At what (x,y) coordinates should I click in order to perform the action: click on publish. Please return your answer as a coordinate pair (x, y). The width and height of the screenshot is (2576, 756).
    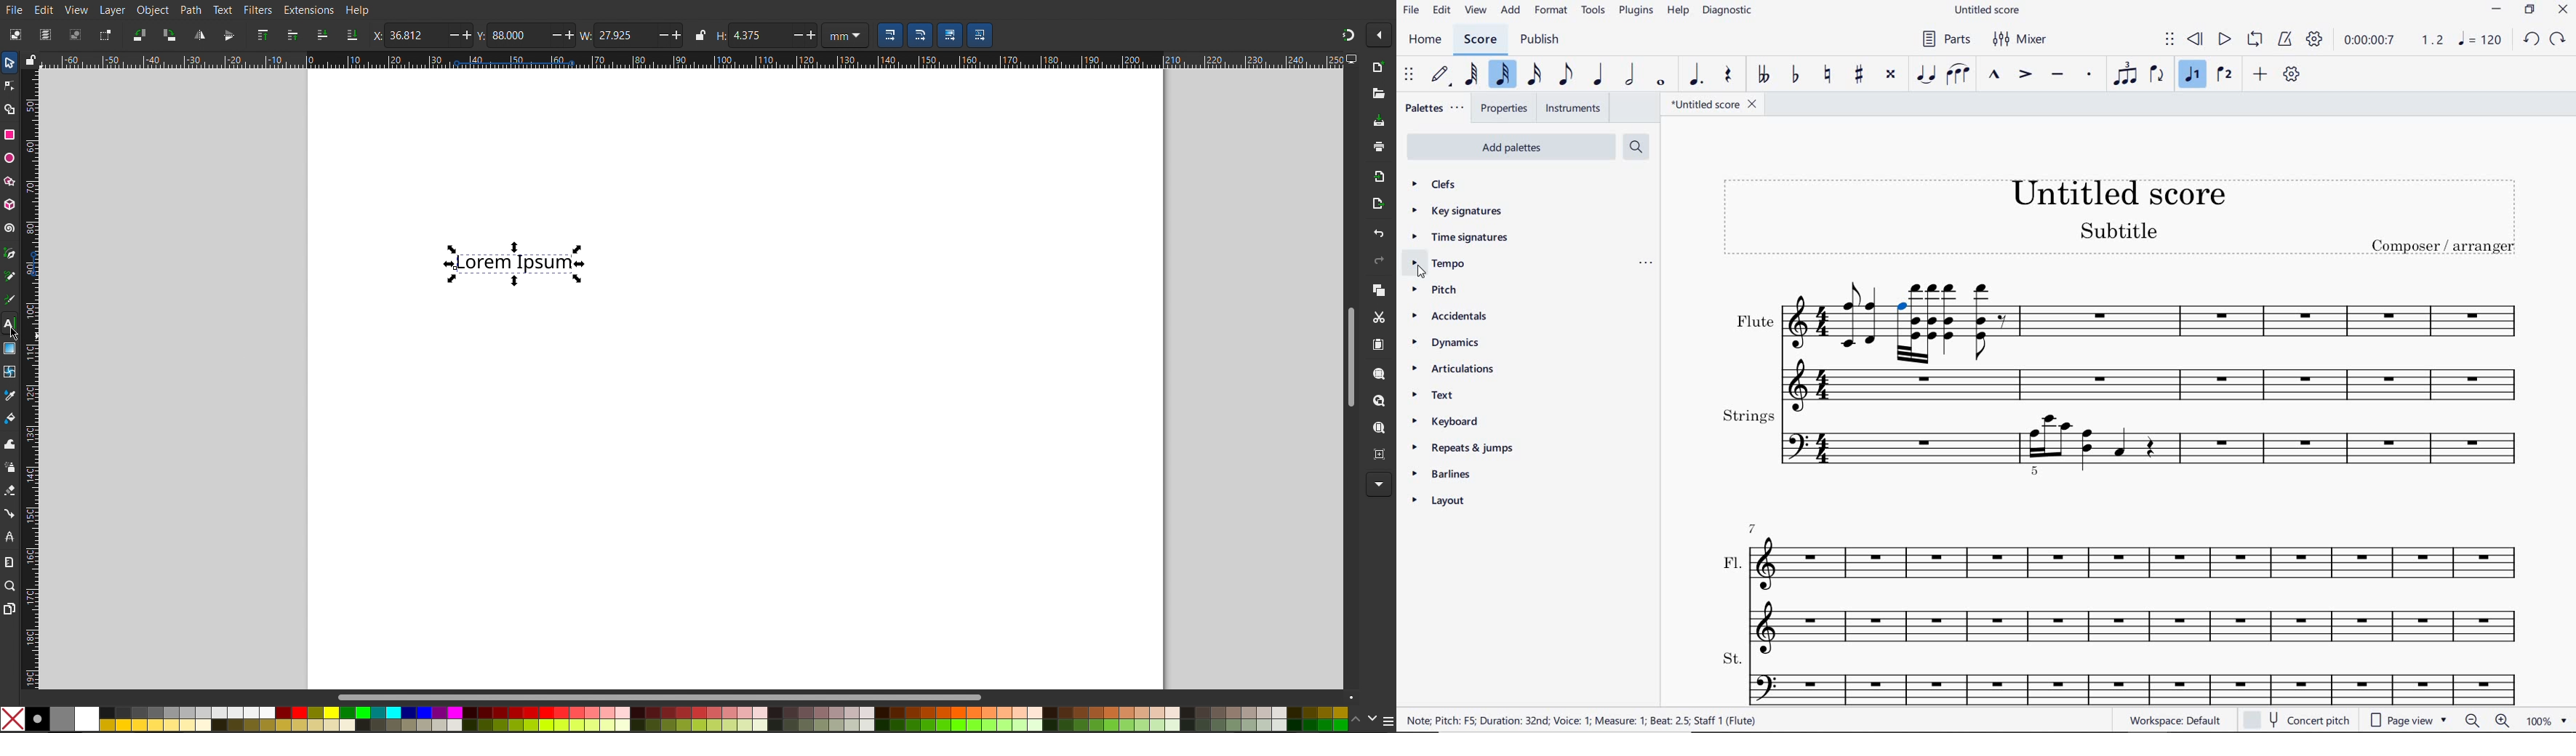
    Looking at the image, I should click on (1541, 40).